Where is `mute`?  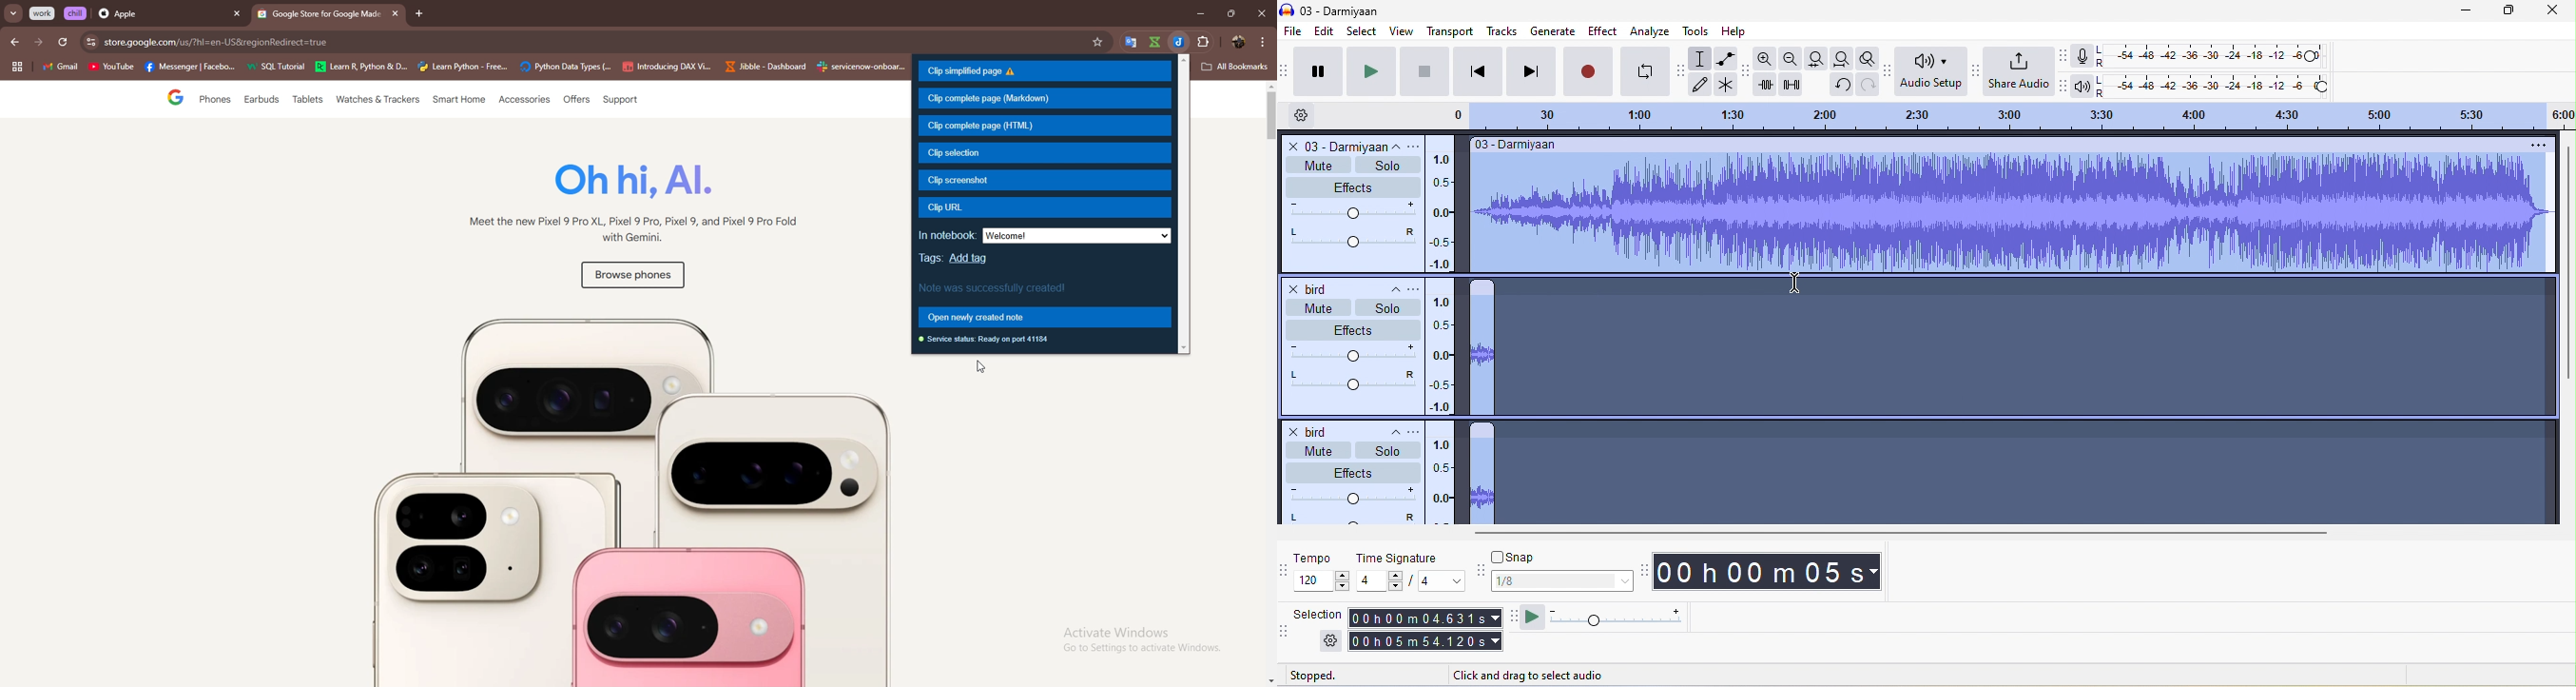
mute is located at coordinates (1315, 307).